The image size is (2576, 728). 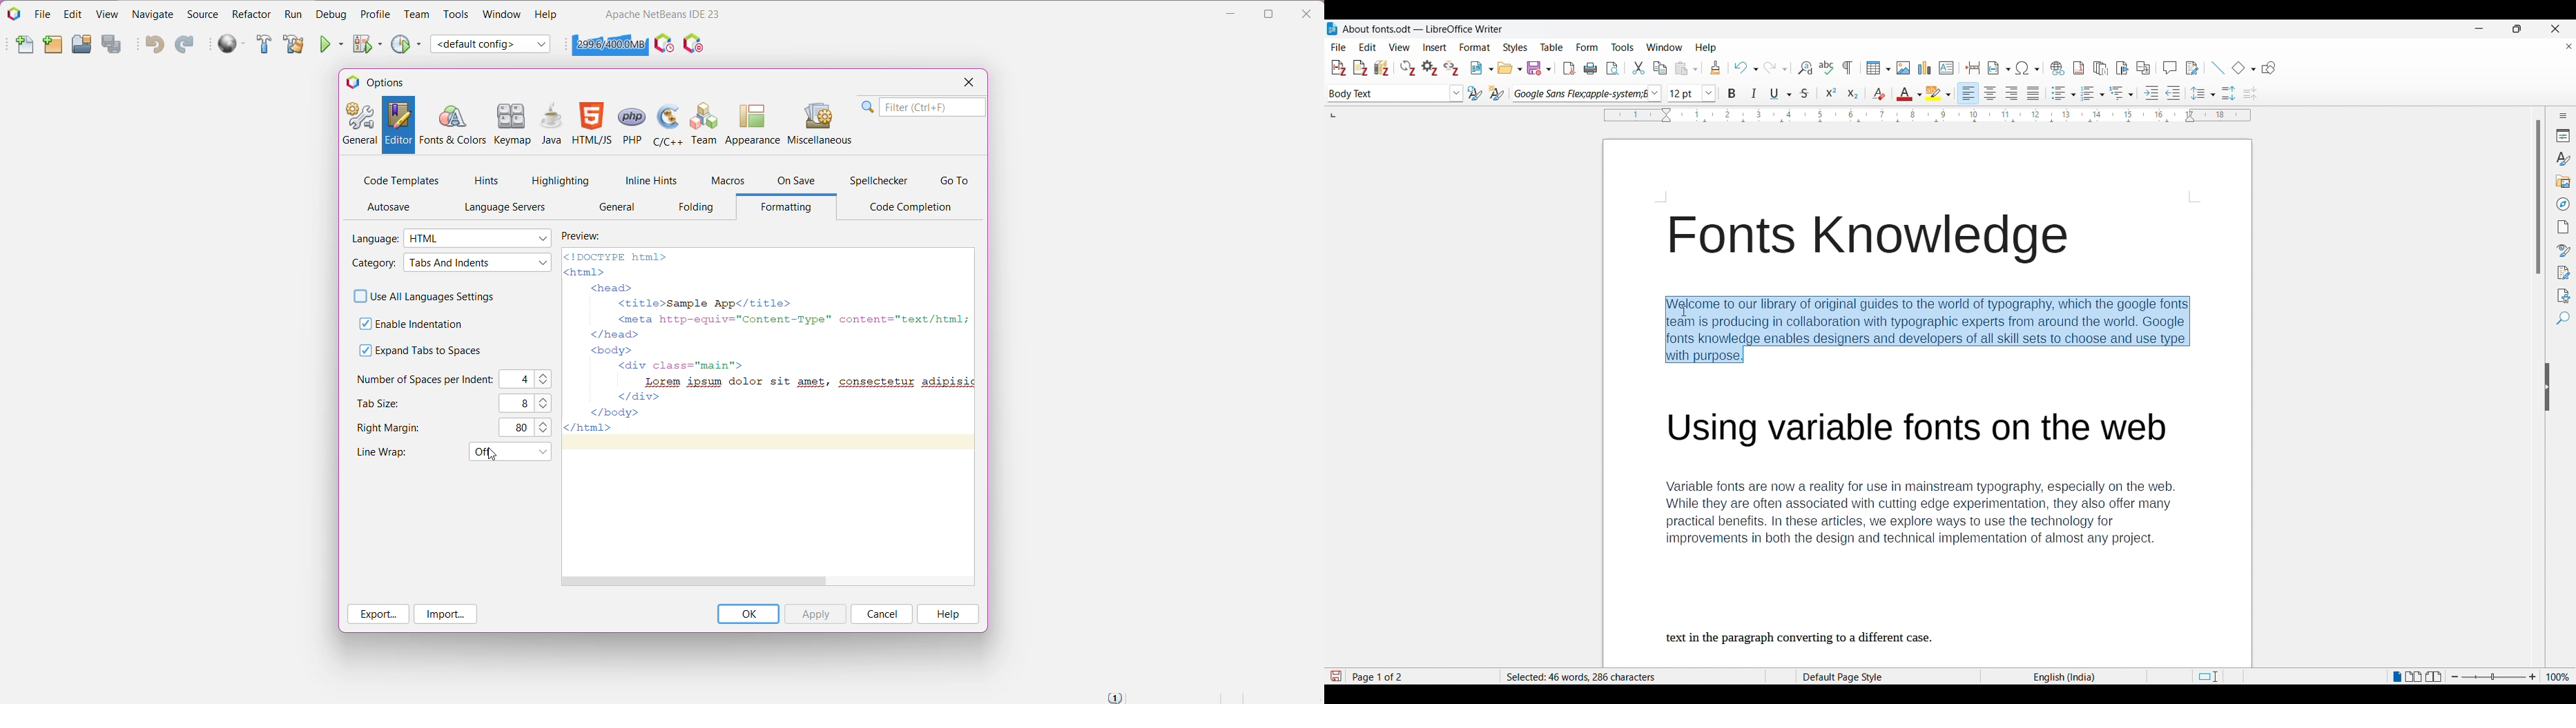 What do you see at coordinates (1434, 48) in the screenshot?
I see `Insert menu` at bounding box center [1434, 48].